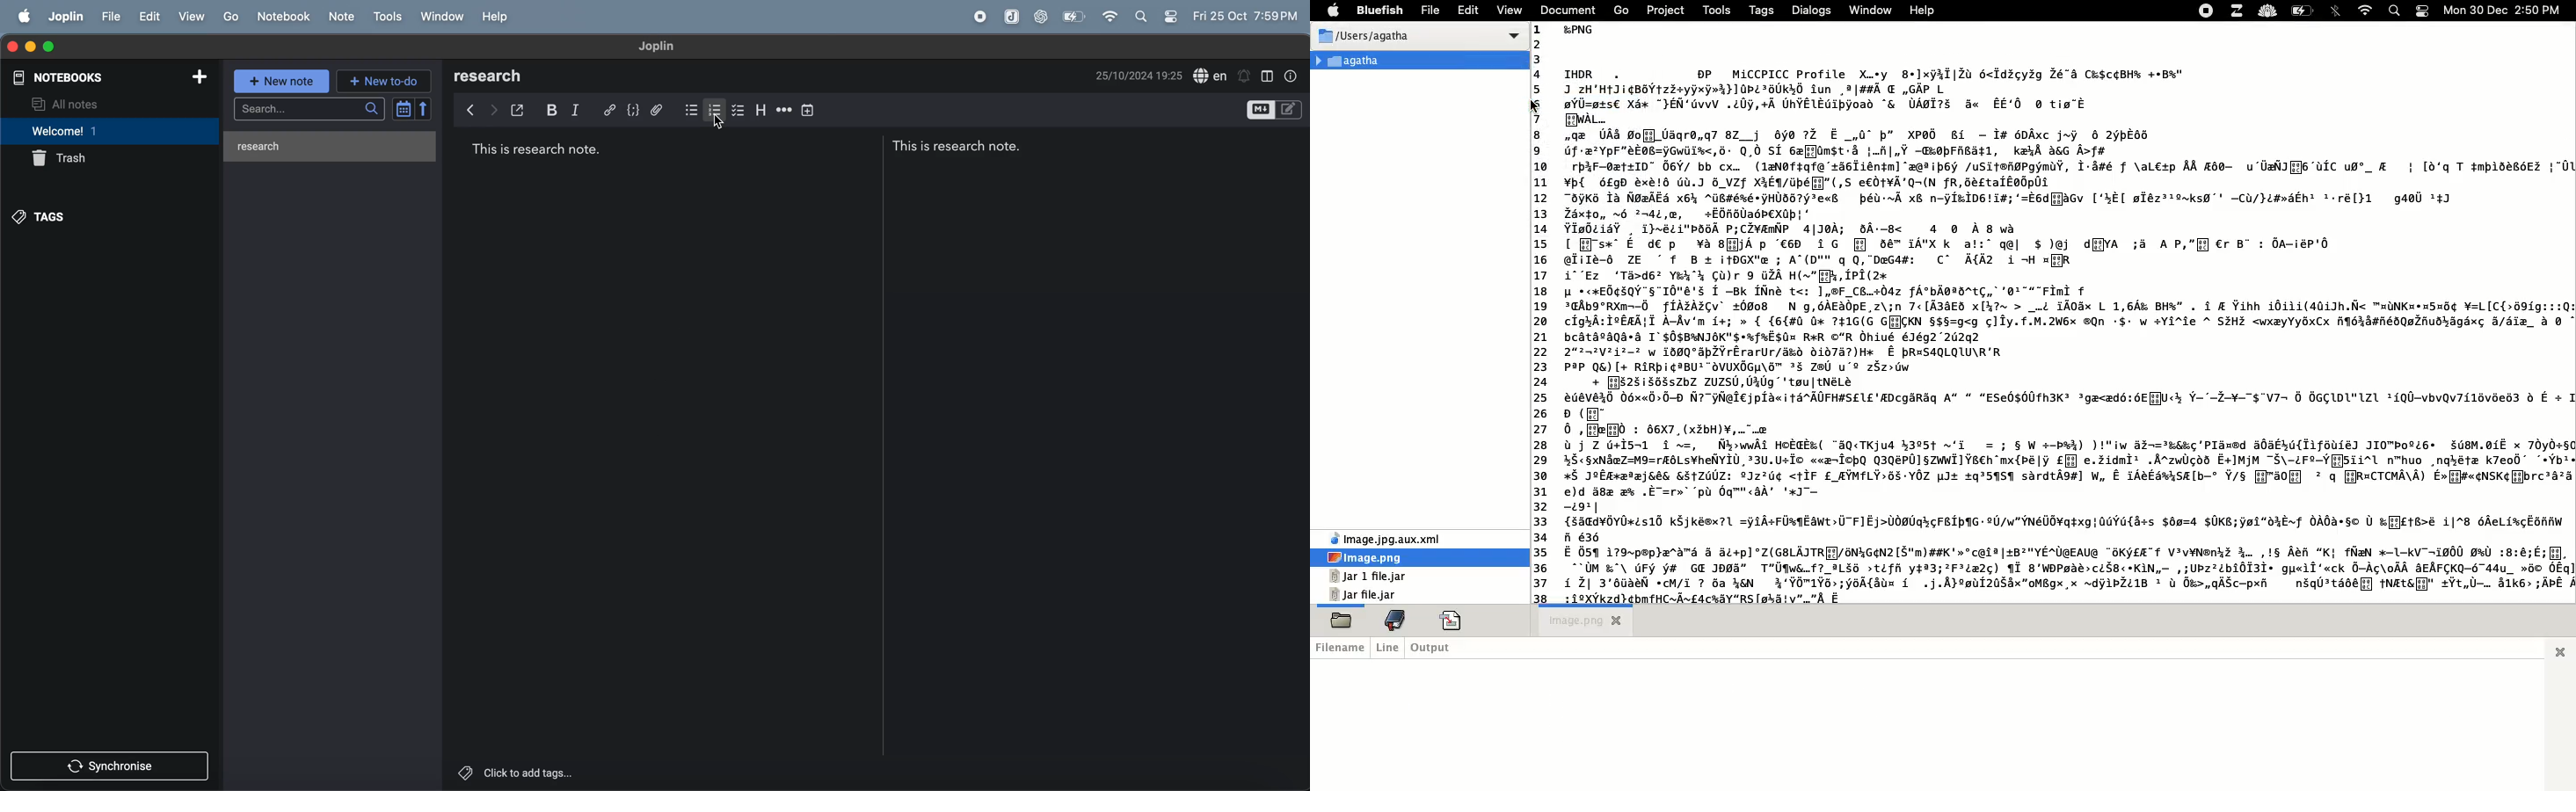 The width and height of the screenshot is (2576, 812). What do you see at coordinates (55, 46) in the screenshot?
I see `maximize` at bounding box center [55, 46].